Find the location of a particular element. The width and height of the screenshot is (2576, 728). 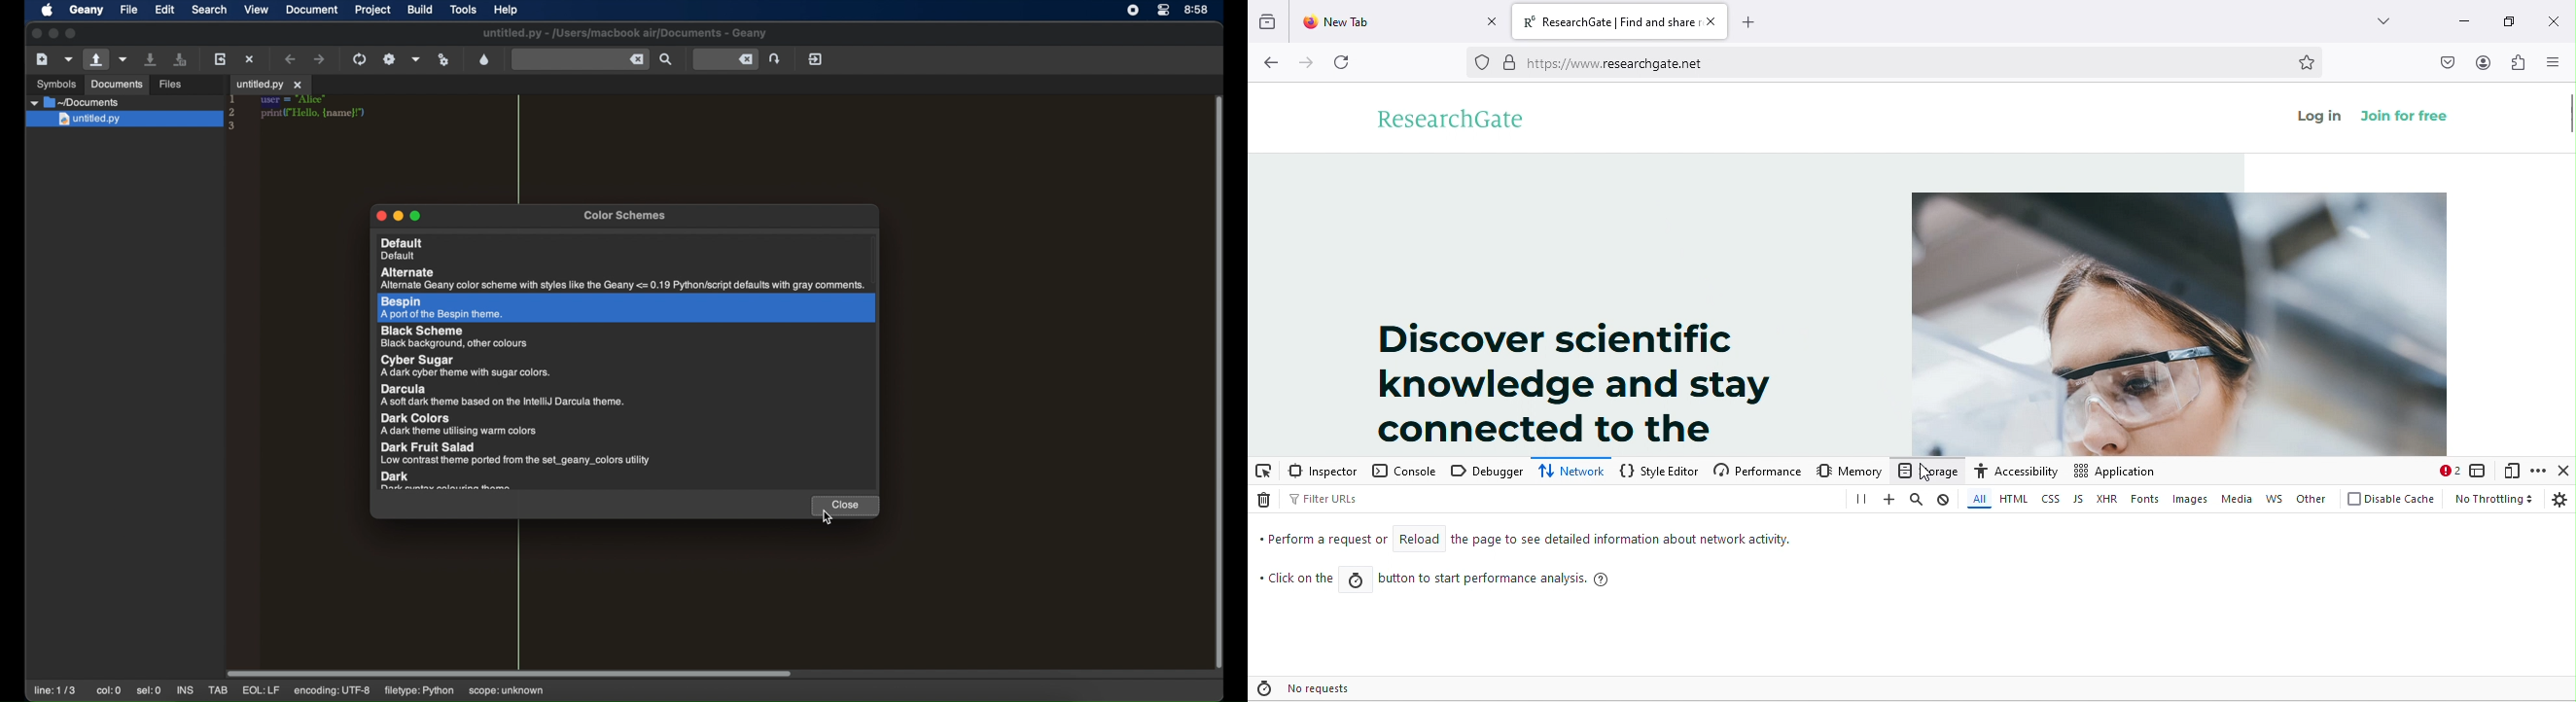

bookmark is located at coordinates (2313, 61).